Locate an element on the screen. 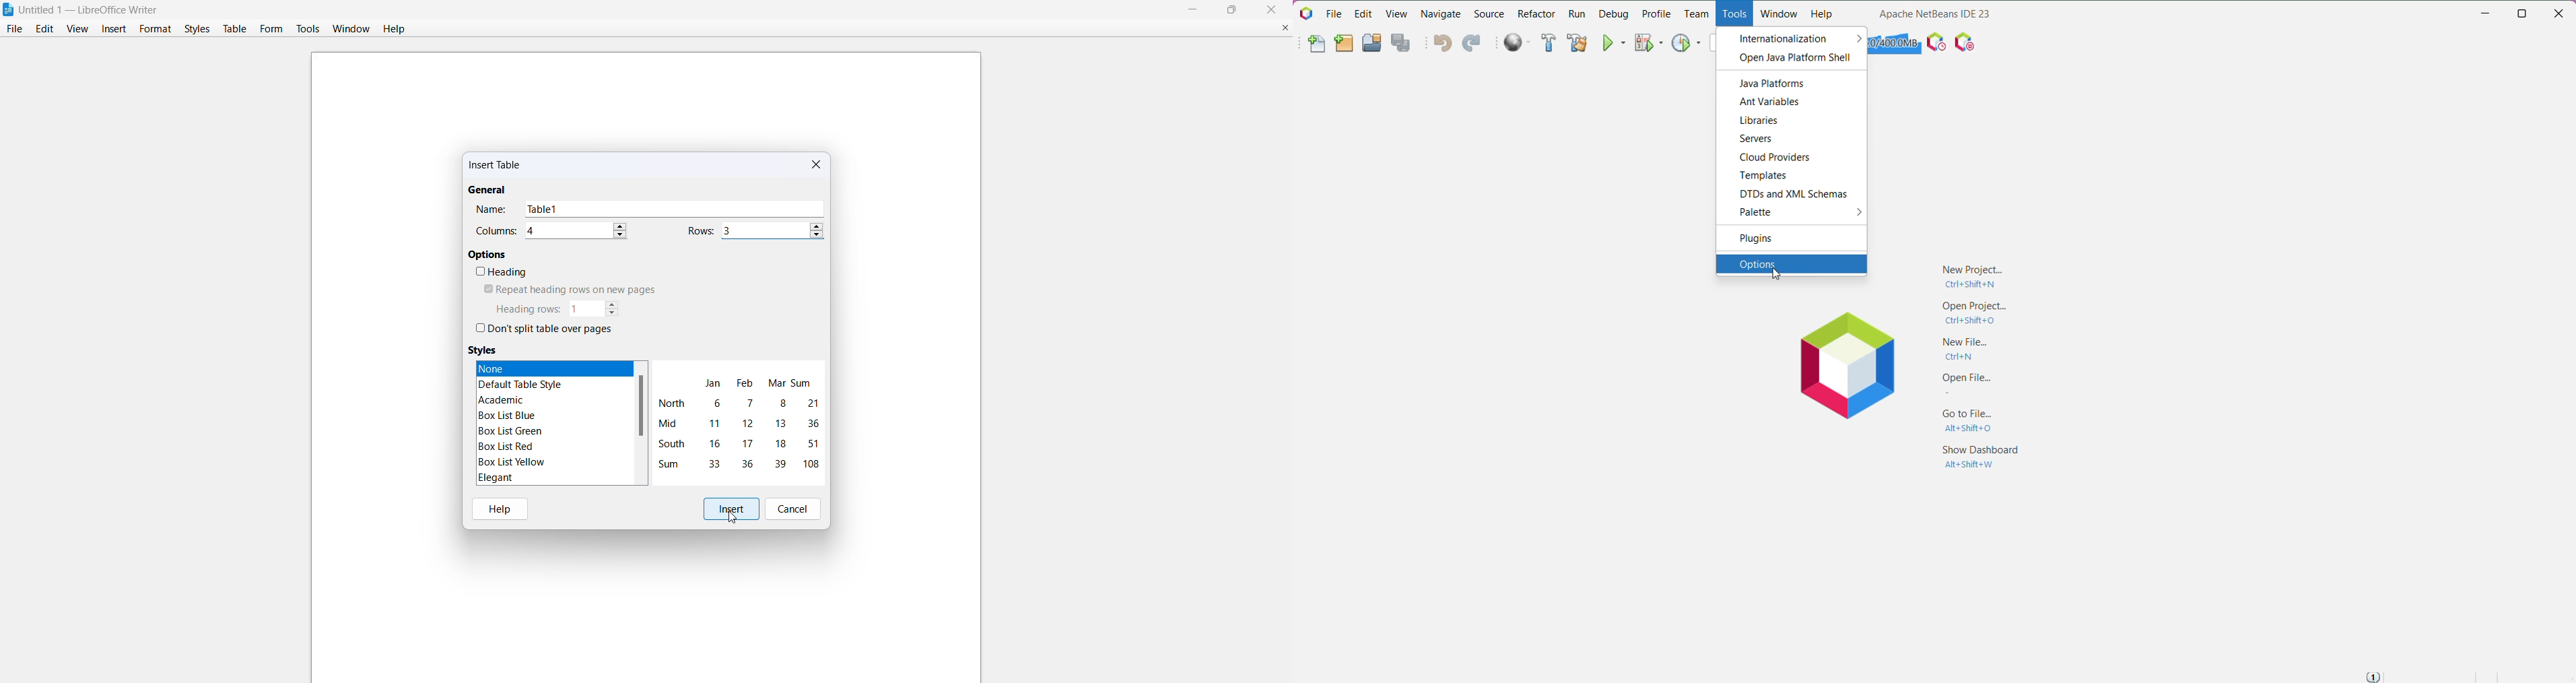 Image resolution: width=2576 pixels, height=700 pixels. general is located at coordinates (487, 191).